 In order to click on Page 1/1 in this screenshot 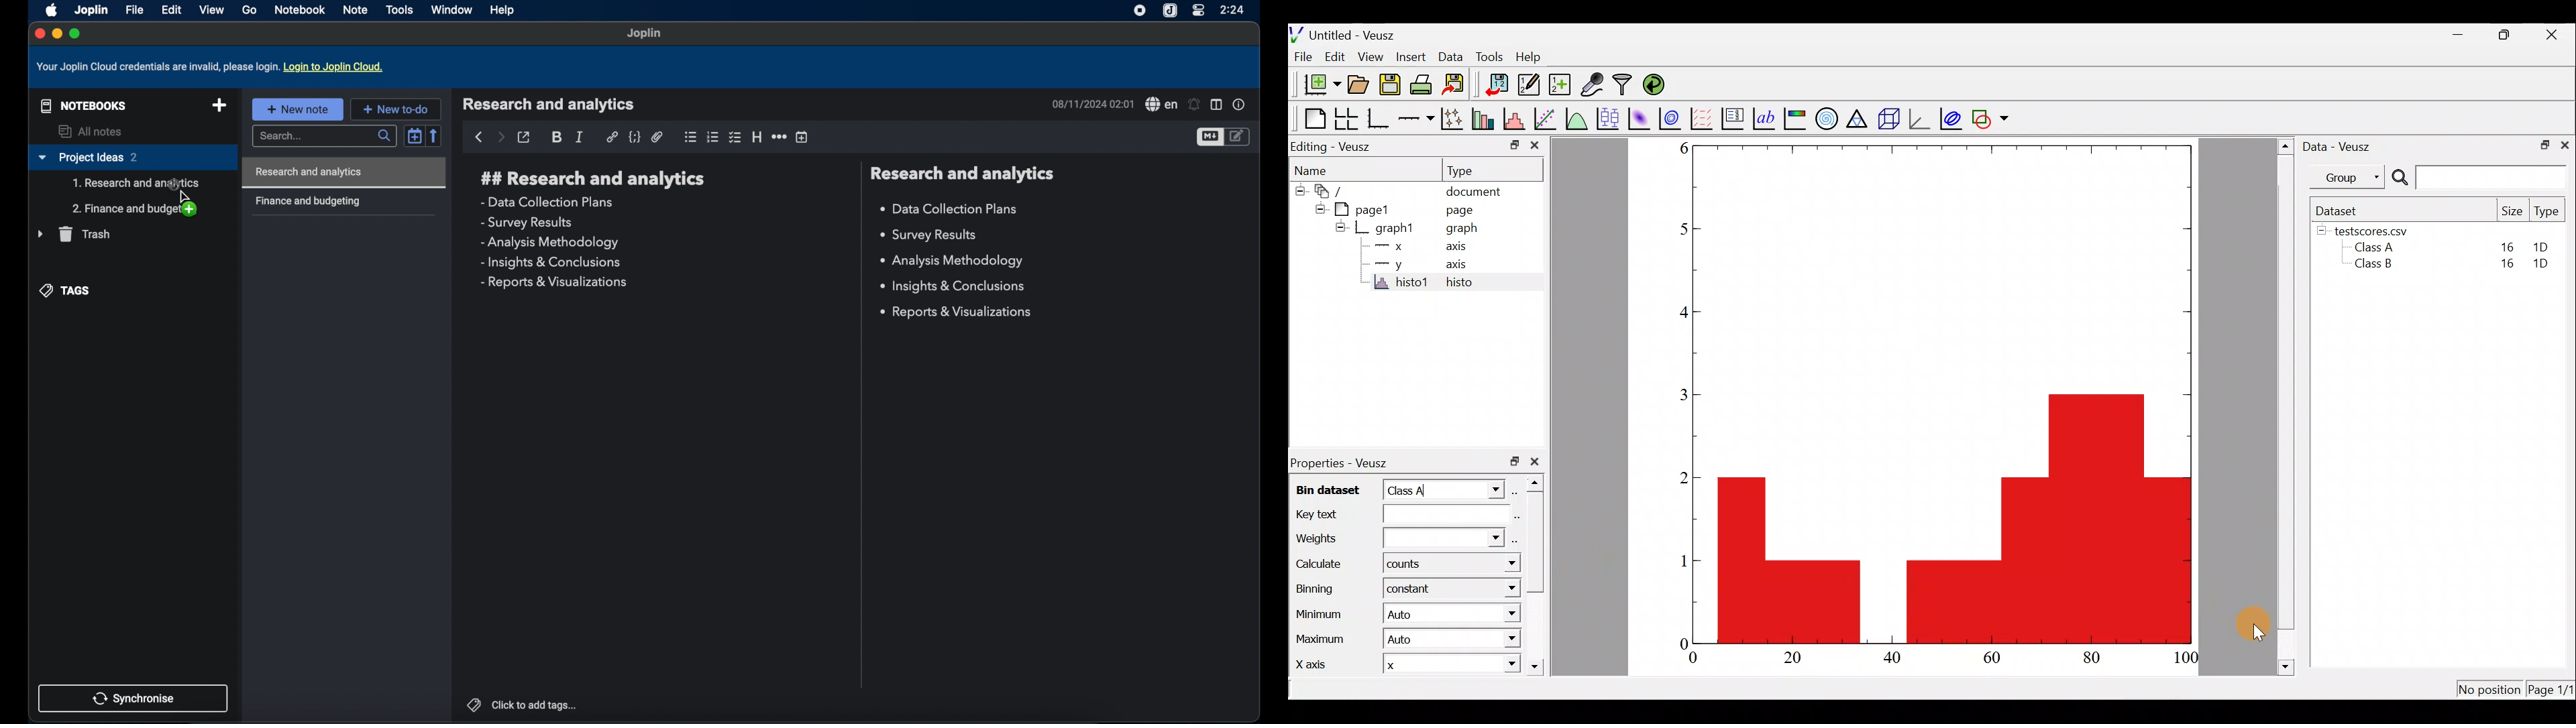, I will do `click(2552, 689)`.